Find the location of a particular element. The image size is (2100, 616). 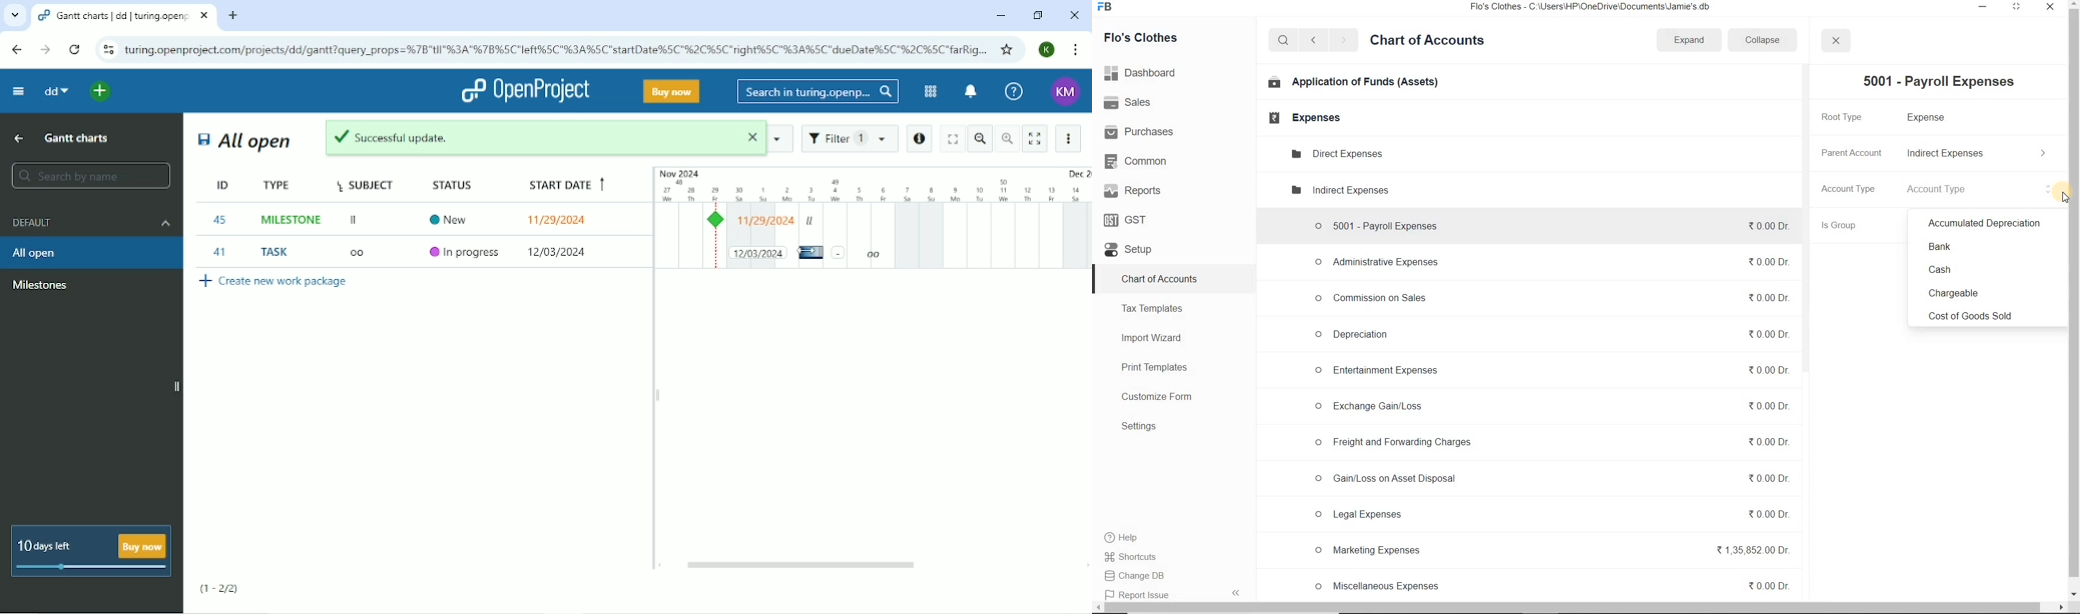

© Legal Expenses 0.00 Dr. is located at coordinates (1548, 513).